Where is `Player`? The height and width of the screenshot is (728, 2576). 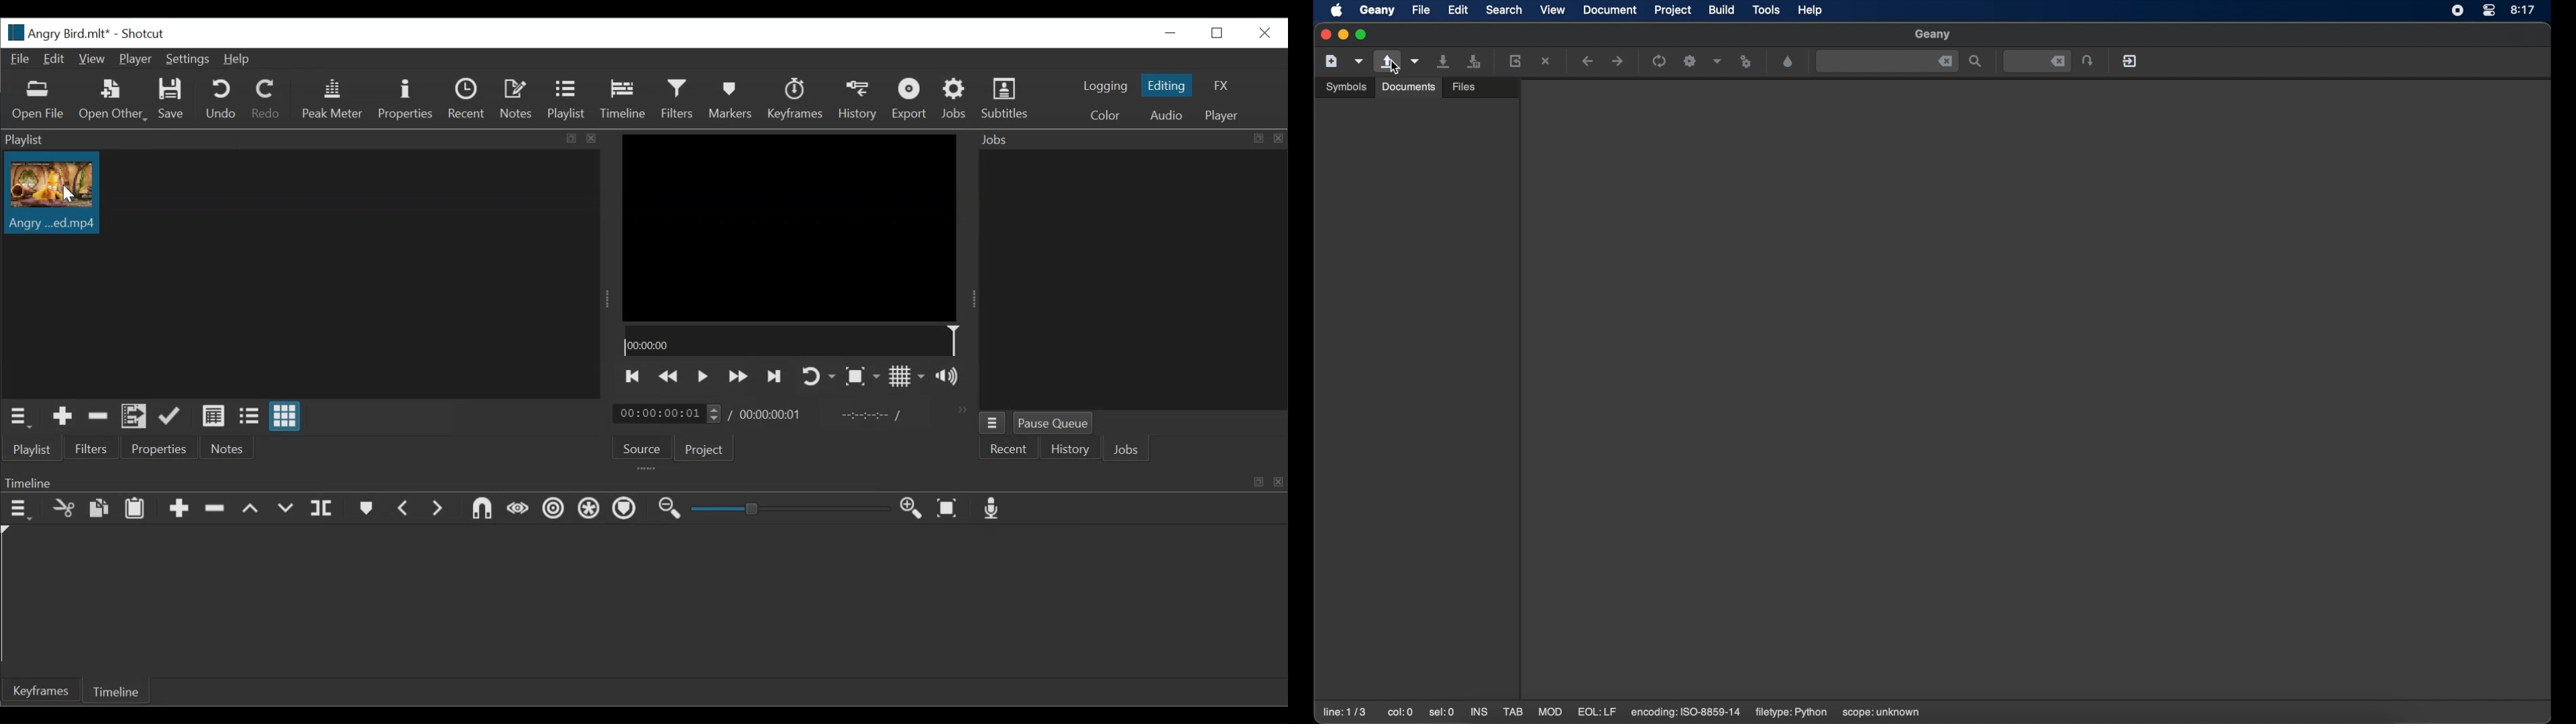
Player is located at coordinates (134, 60).